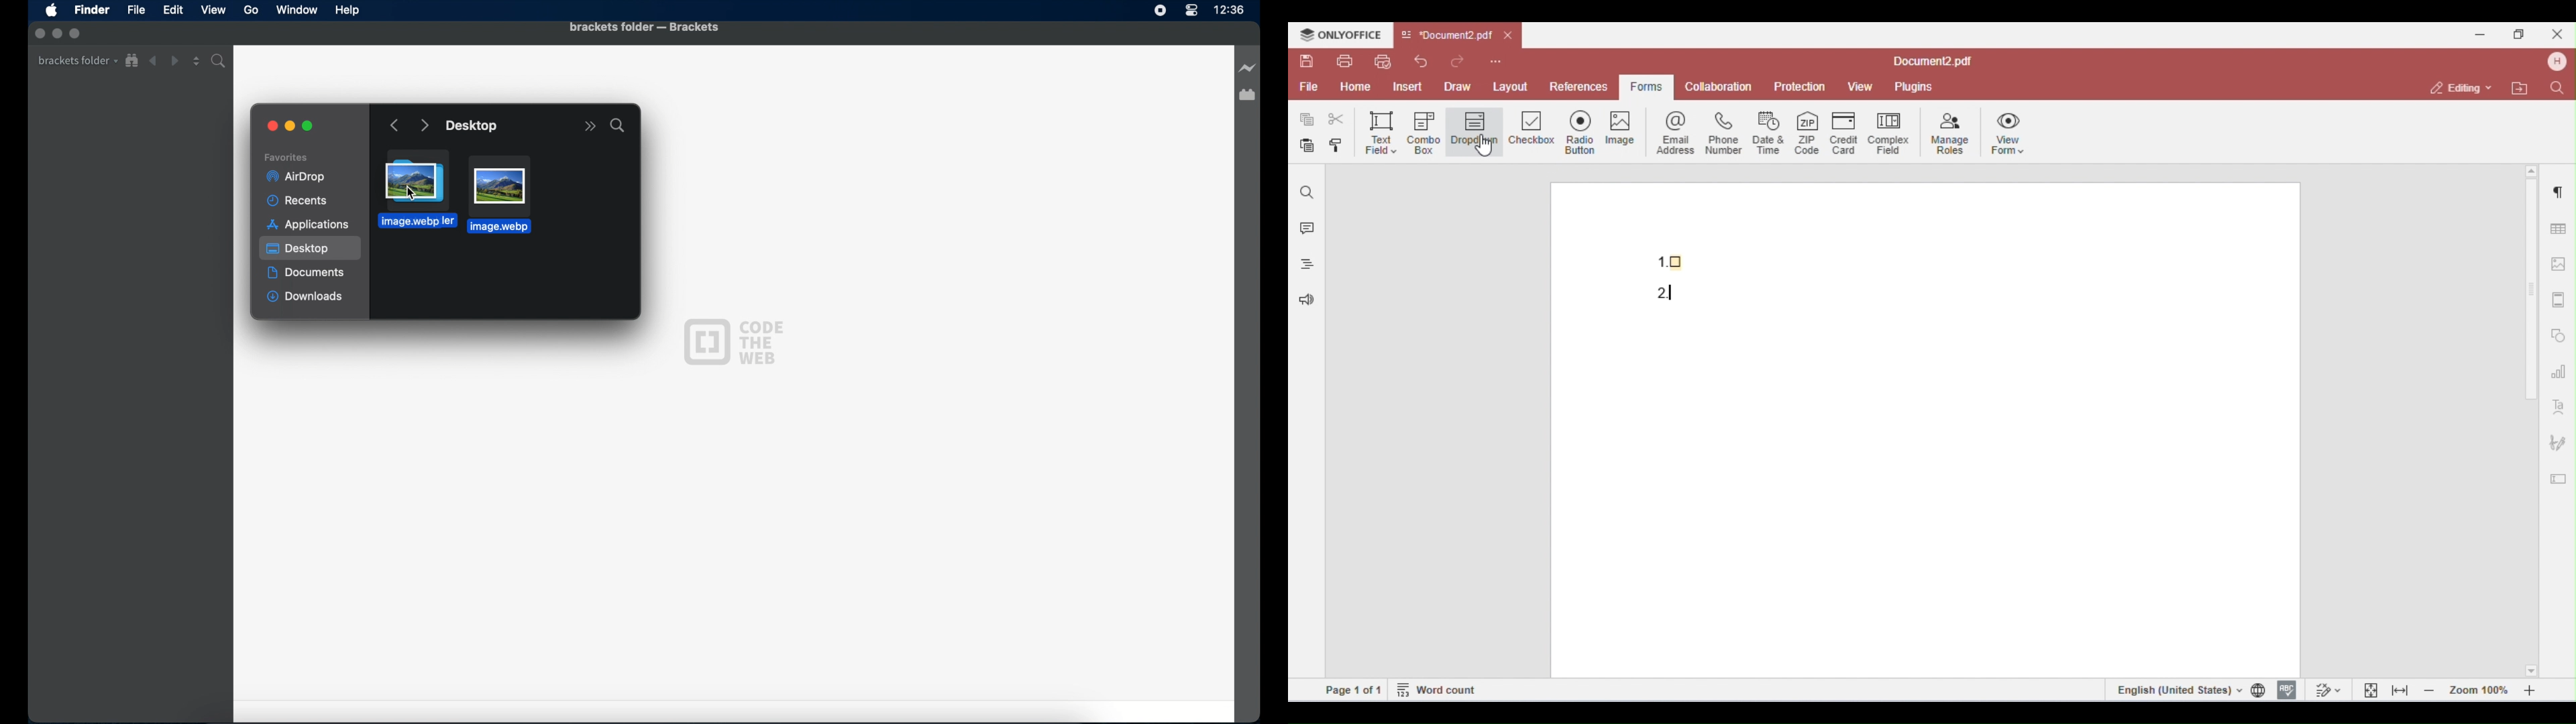 This screenshot has width=2576, height=728. Describe the element at coordinates (424, 126) in the screenshot. I see `go forward` at that location.